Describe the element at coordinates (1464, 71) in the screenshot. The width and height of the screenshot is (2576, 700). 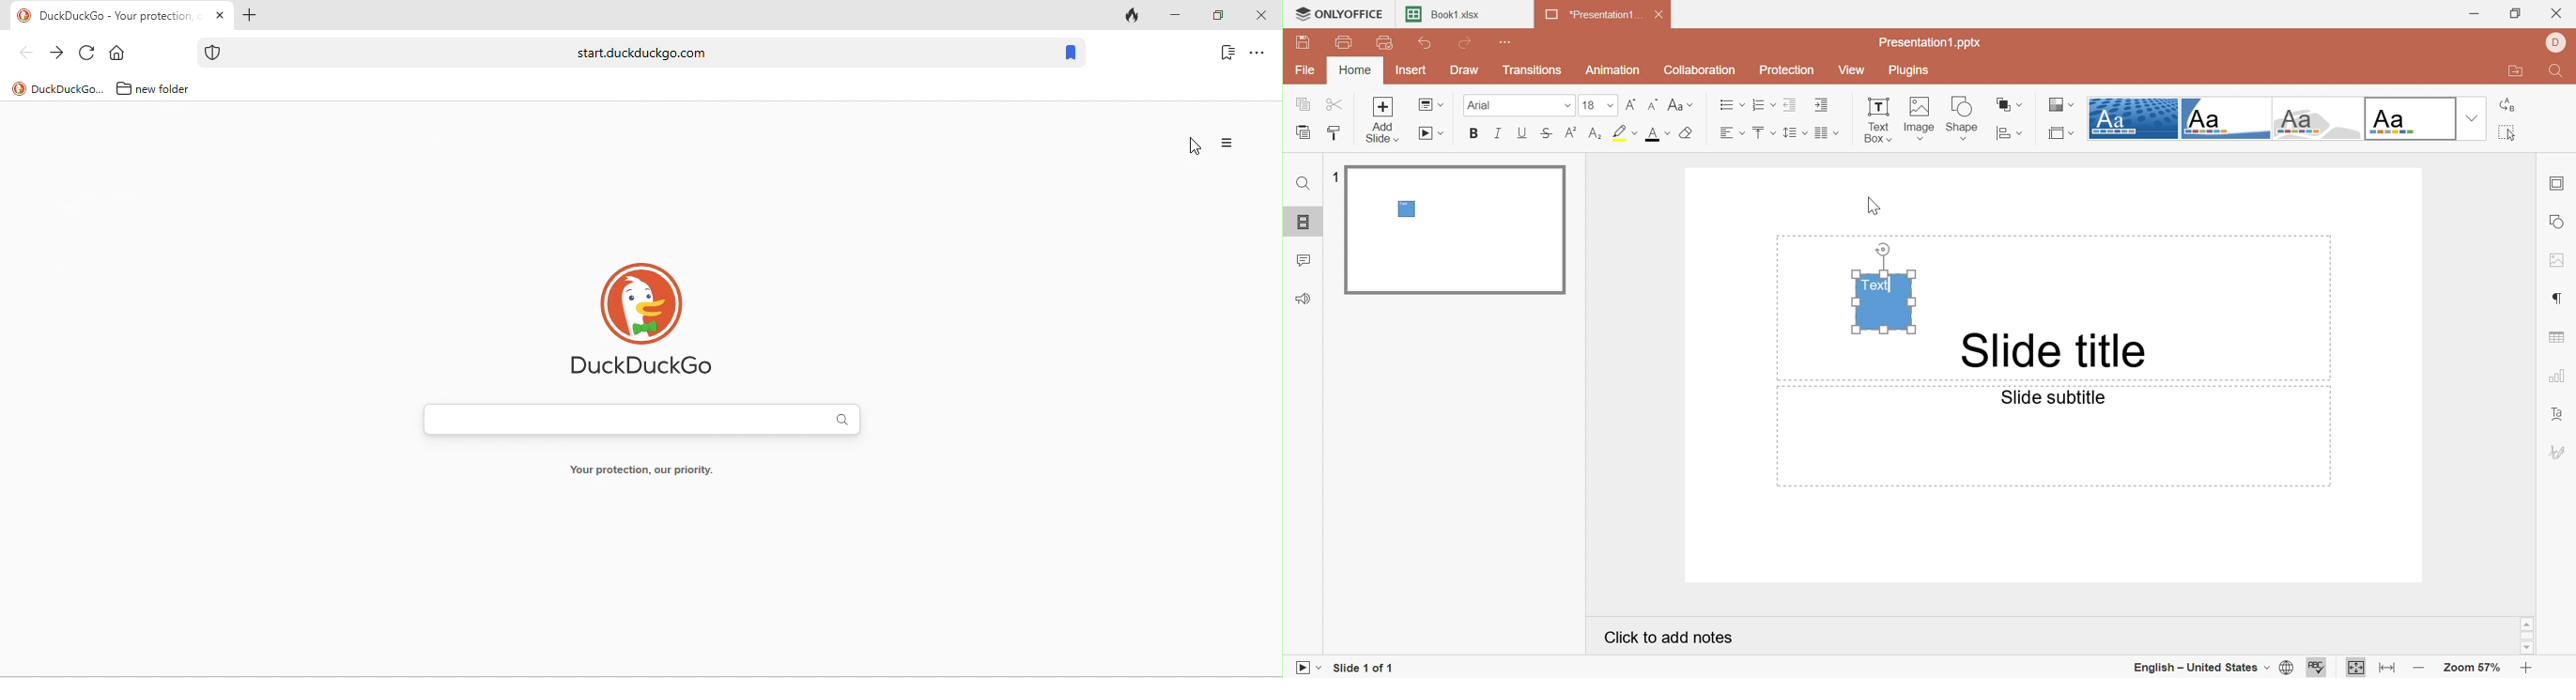
I see `Draw` at that location.